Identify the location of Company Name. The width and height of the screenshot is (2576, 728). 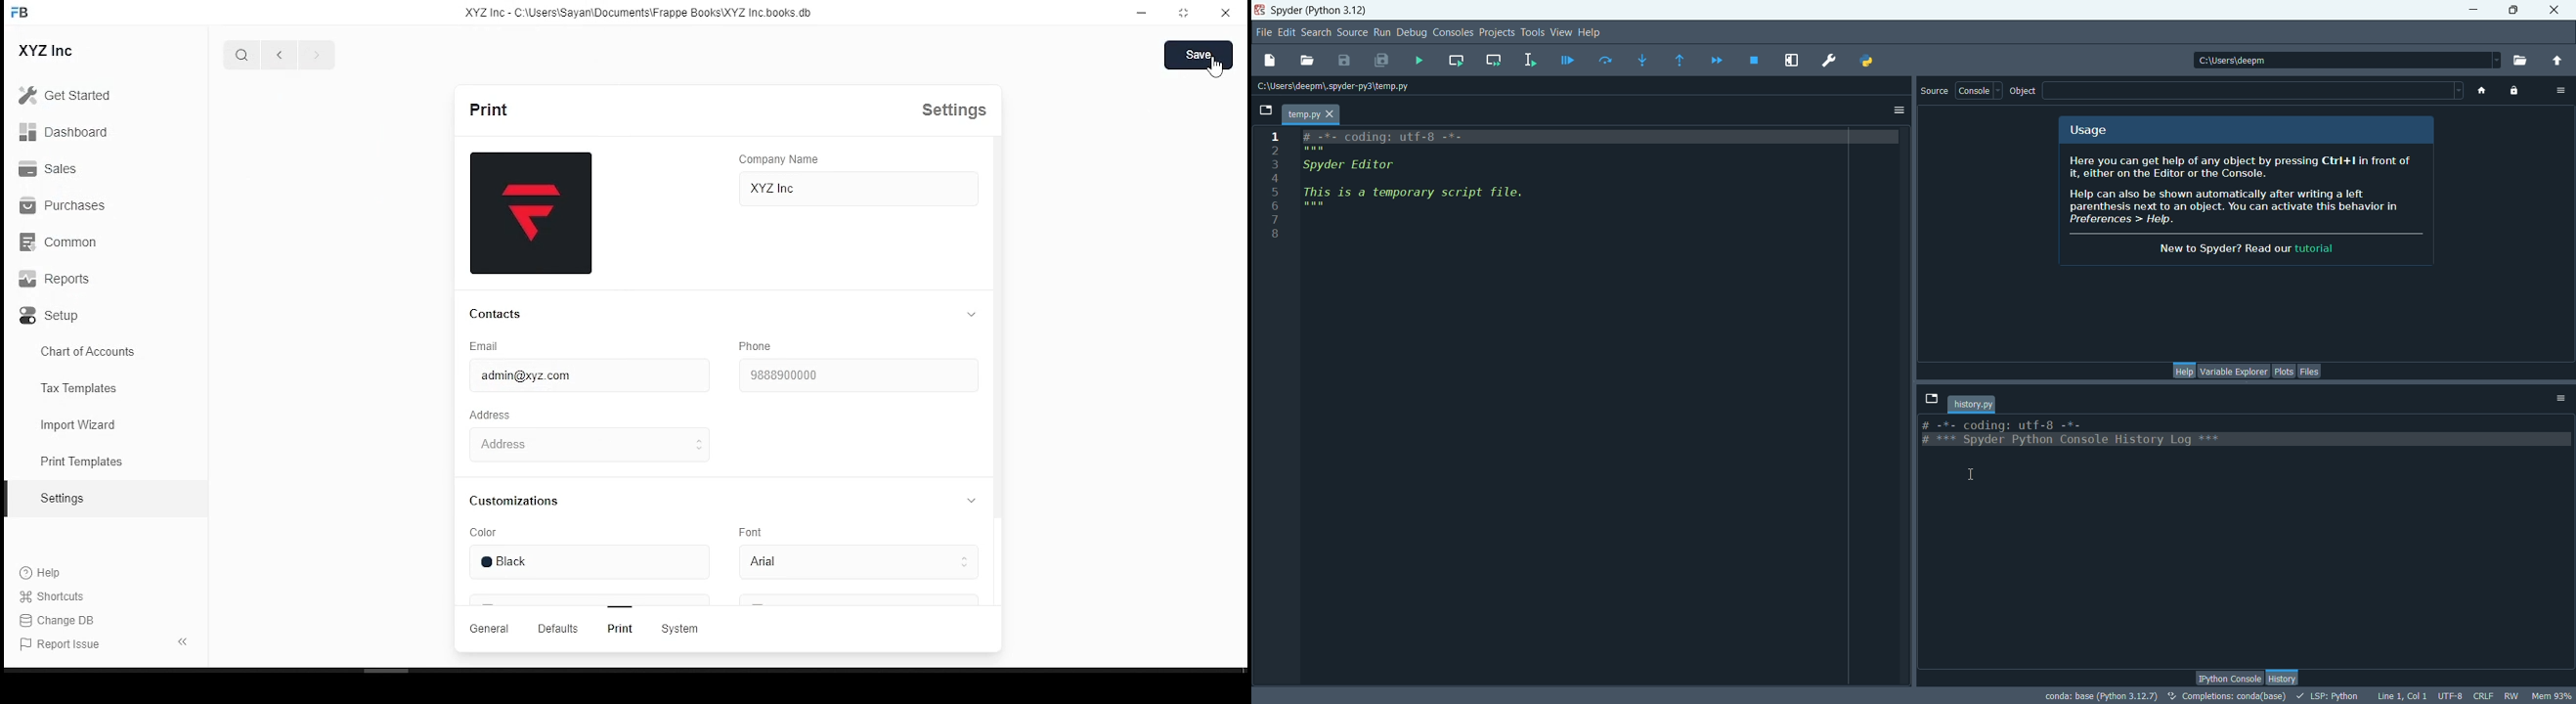
(778, 156).